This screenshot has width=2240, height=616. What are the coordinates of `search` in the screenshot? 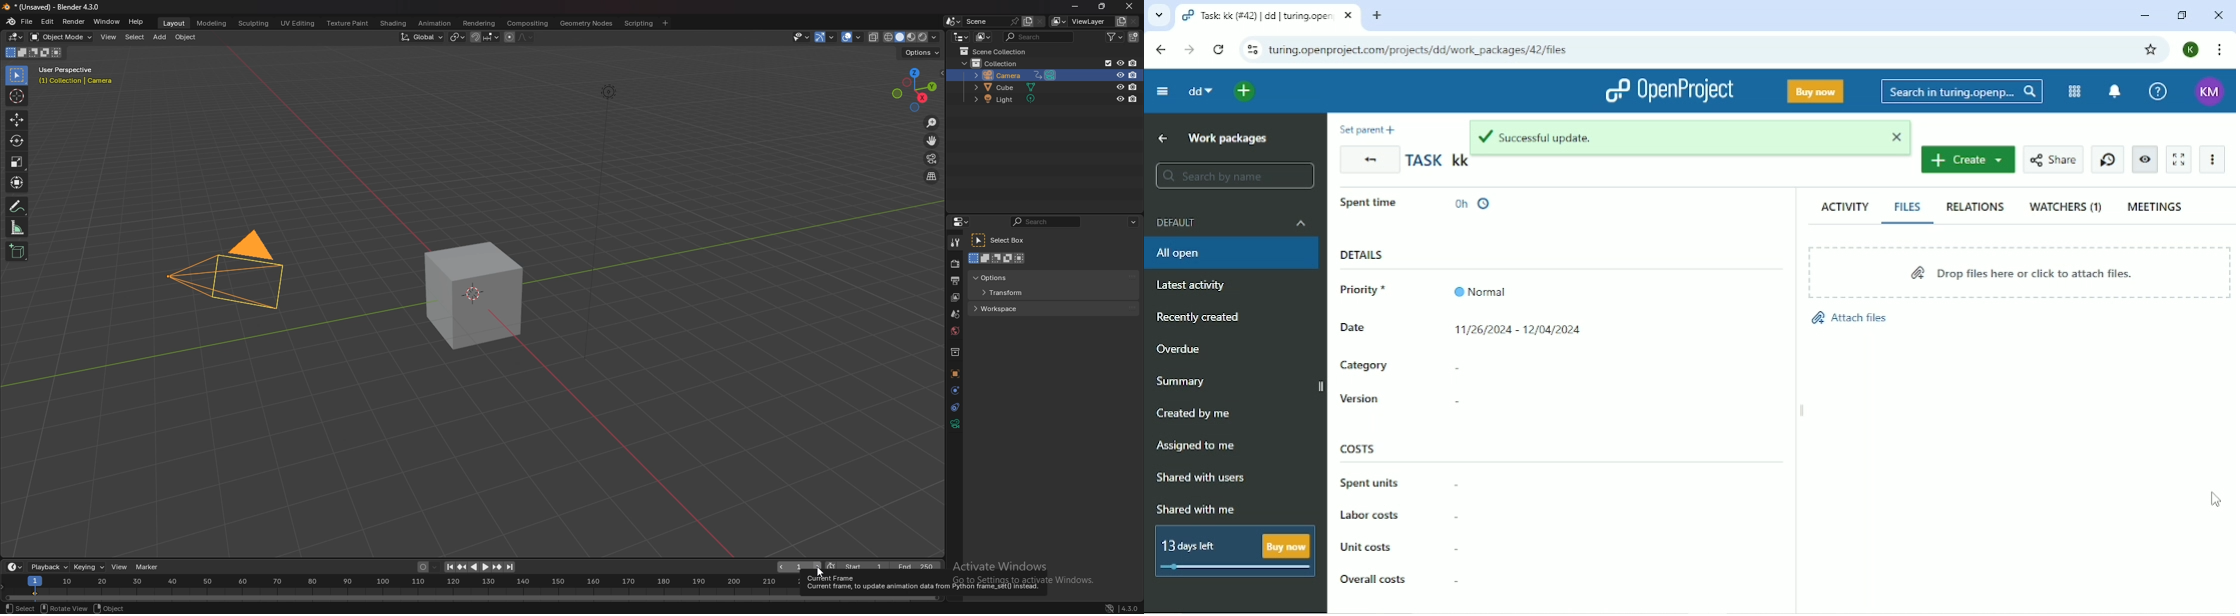 It's located at (1039, 36).